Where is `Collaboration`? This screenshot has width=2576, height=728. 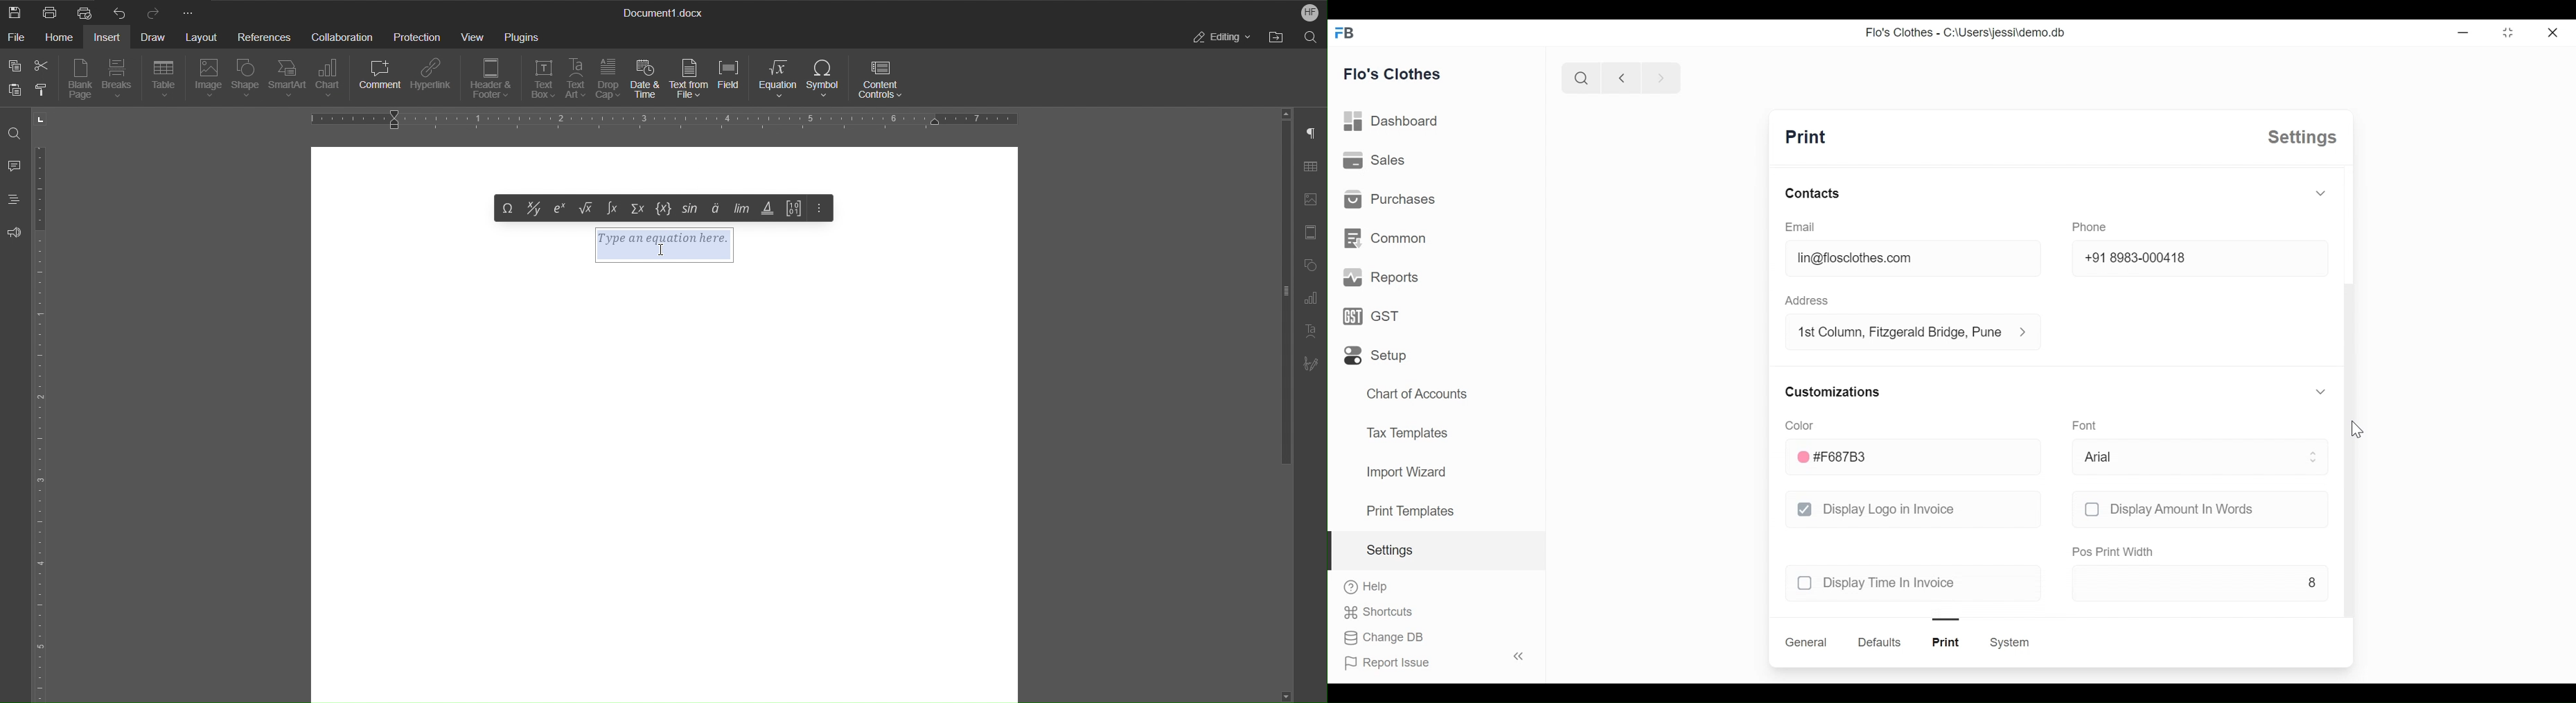 Collaboration is located at coordinates (344, 37).